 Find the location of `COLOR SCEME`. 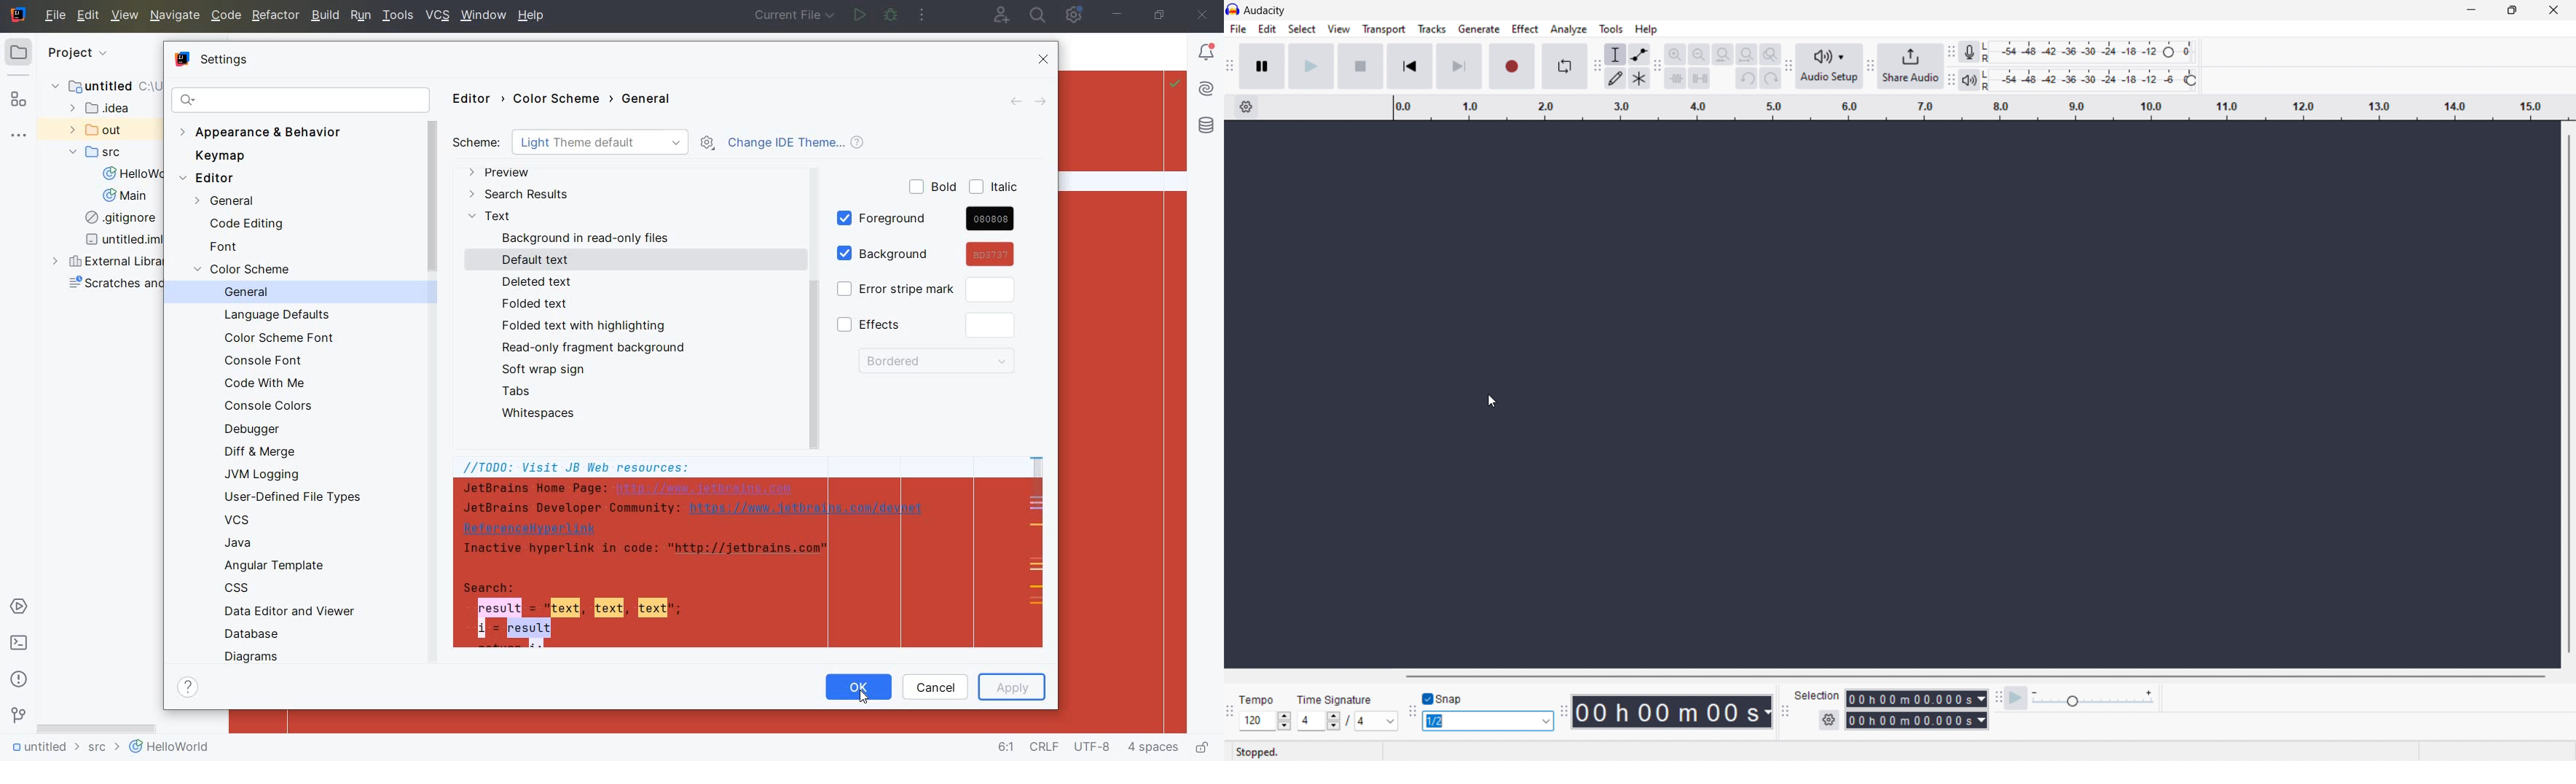

COLOR SCEME is located at coordinates (248, 270).